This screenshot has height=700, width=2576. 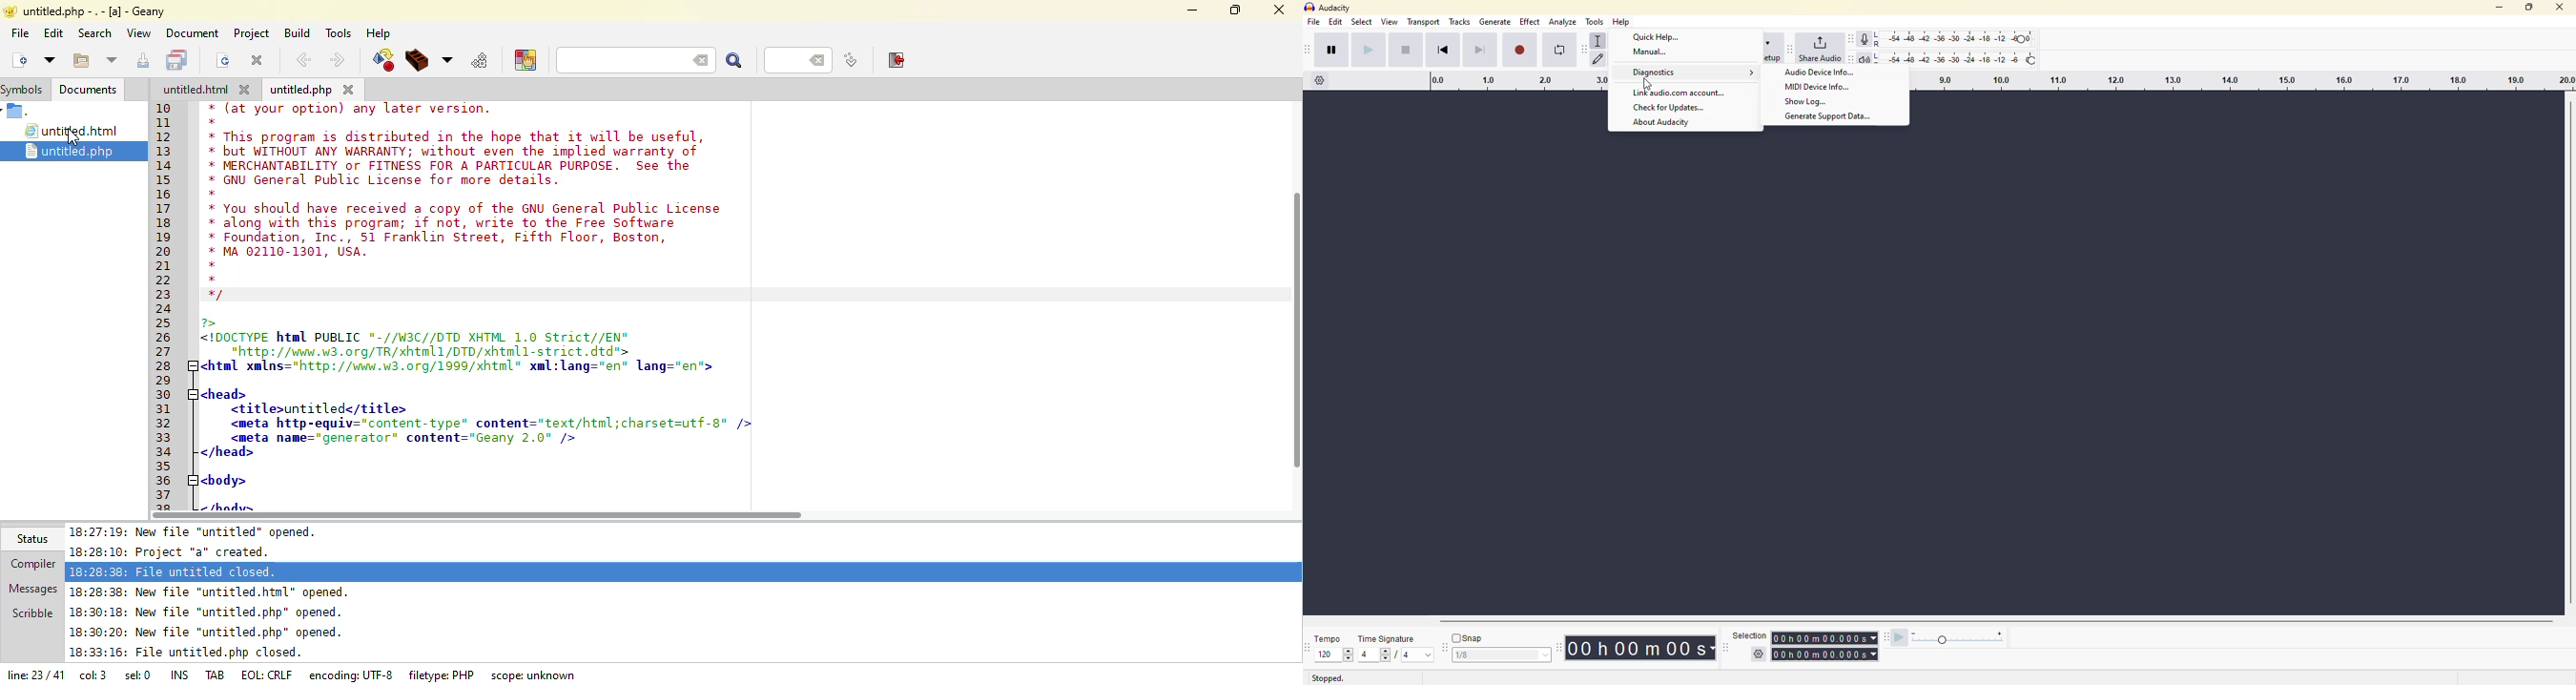 I want to click on minimize, so click(x=2498, y=7).